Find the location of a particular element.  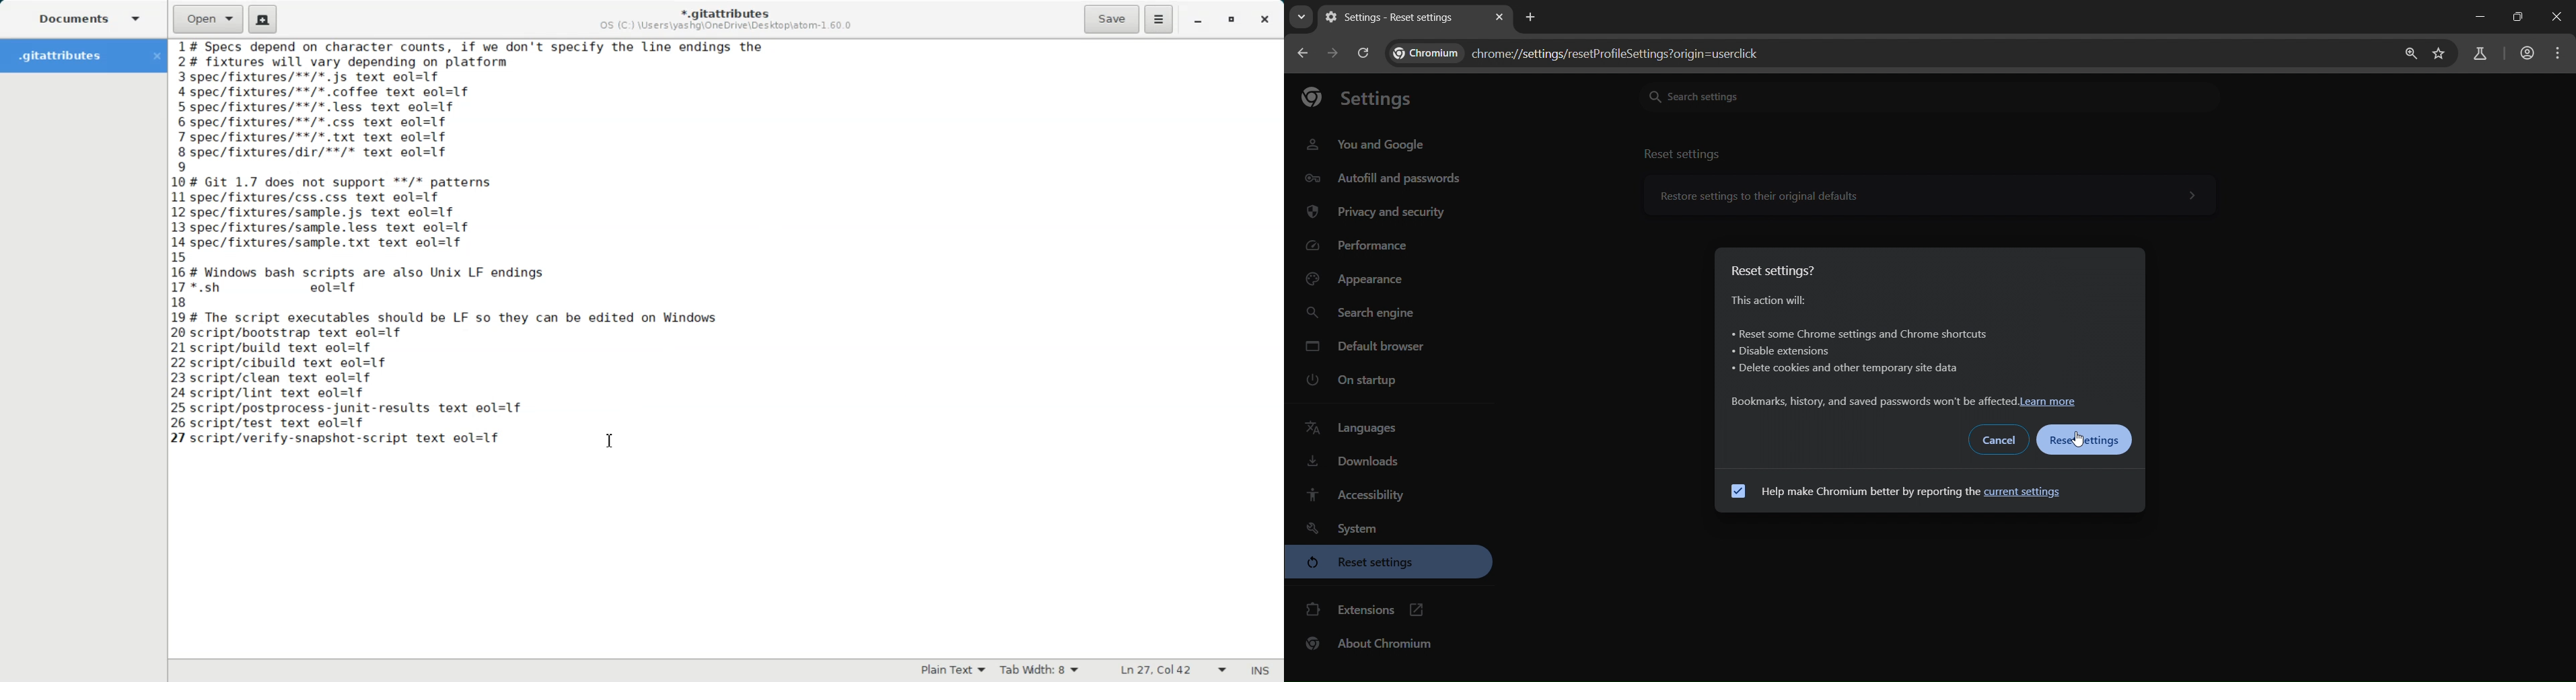

# Specs depend on character counts, if we don't specify the line endings the
 # fixtures will vary depending on platform
 spec/fixtures/**/*.js text eol=1f
-spec/fixtures/**/*.coffee text eol=1f
 spec/fixtures/**/*.less text eol=1f
 spec/fixtures/**/*.css text eol=1f
'spec/fixtures/**/*. txt text eol=1f
 spec/fixtures/dir/**/* text eol=1f

| # Git 1.7 does not support **/* patterns
spec/fixtures/css.css text eol=1f
 spec/fixtures/sample.js text eol=1f
 spec/fixtures/sample.less text eol=1f
-spec/fixtures/sample.txt text eol=1f

;

 # Windows bash scripts are also Unix LF endings
'*.sh eol=1f

 # The script executables should be LF so they can be edited on Windows
 script/bootstrap text eol=1f

script/build text eol=1f

script/cibuild text eol=1f

 script/clean text eol=1f

script/lint text eol=1f
 script/postprocess-junit-results text eol=1f
 script/test text eol=1f is located at coordinates (489, 234).